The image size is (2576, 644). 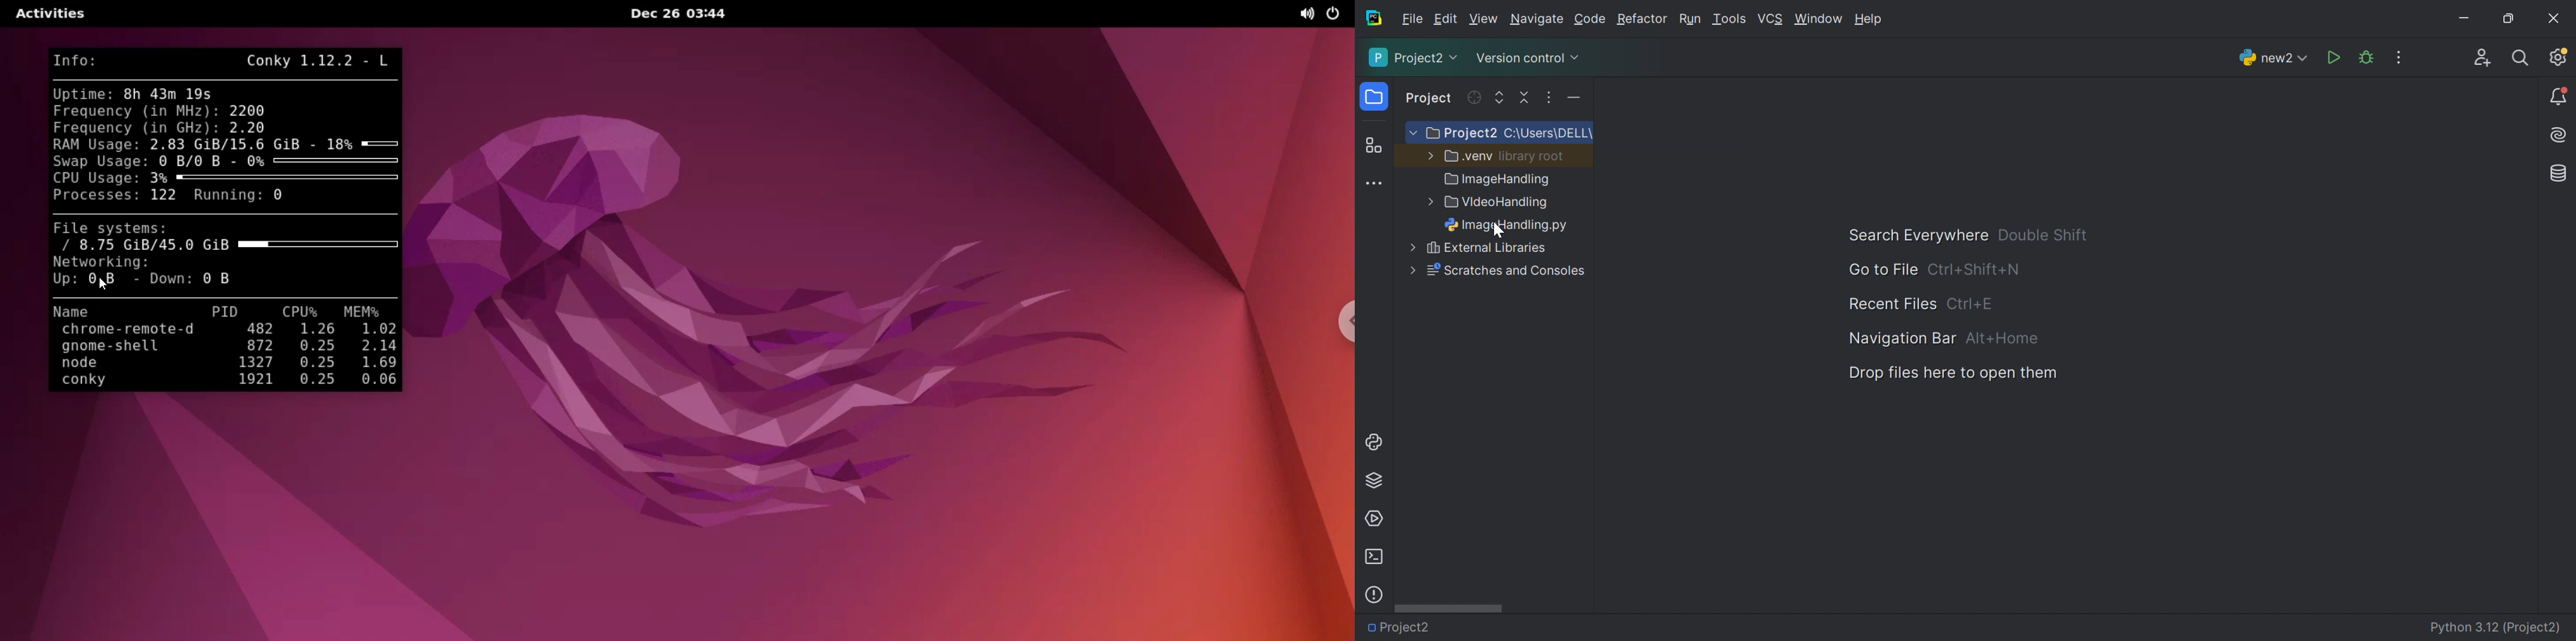 What do you see at coordinates (1819, 20) in the screenshot?
I see `Window` at bounding box center [1819, 20].